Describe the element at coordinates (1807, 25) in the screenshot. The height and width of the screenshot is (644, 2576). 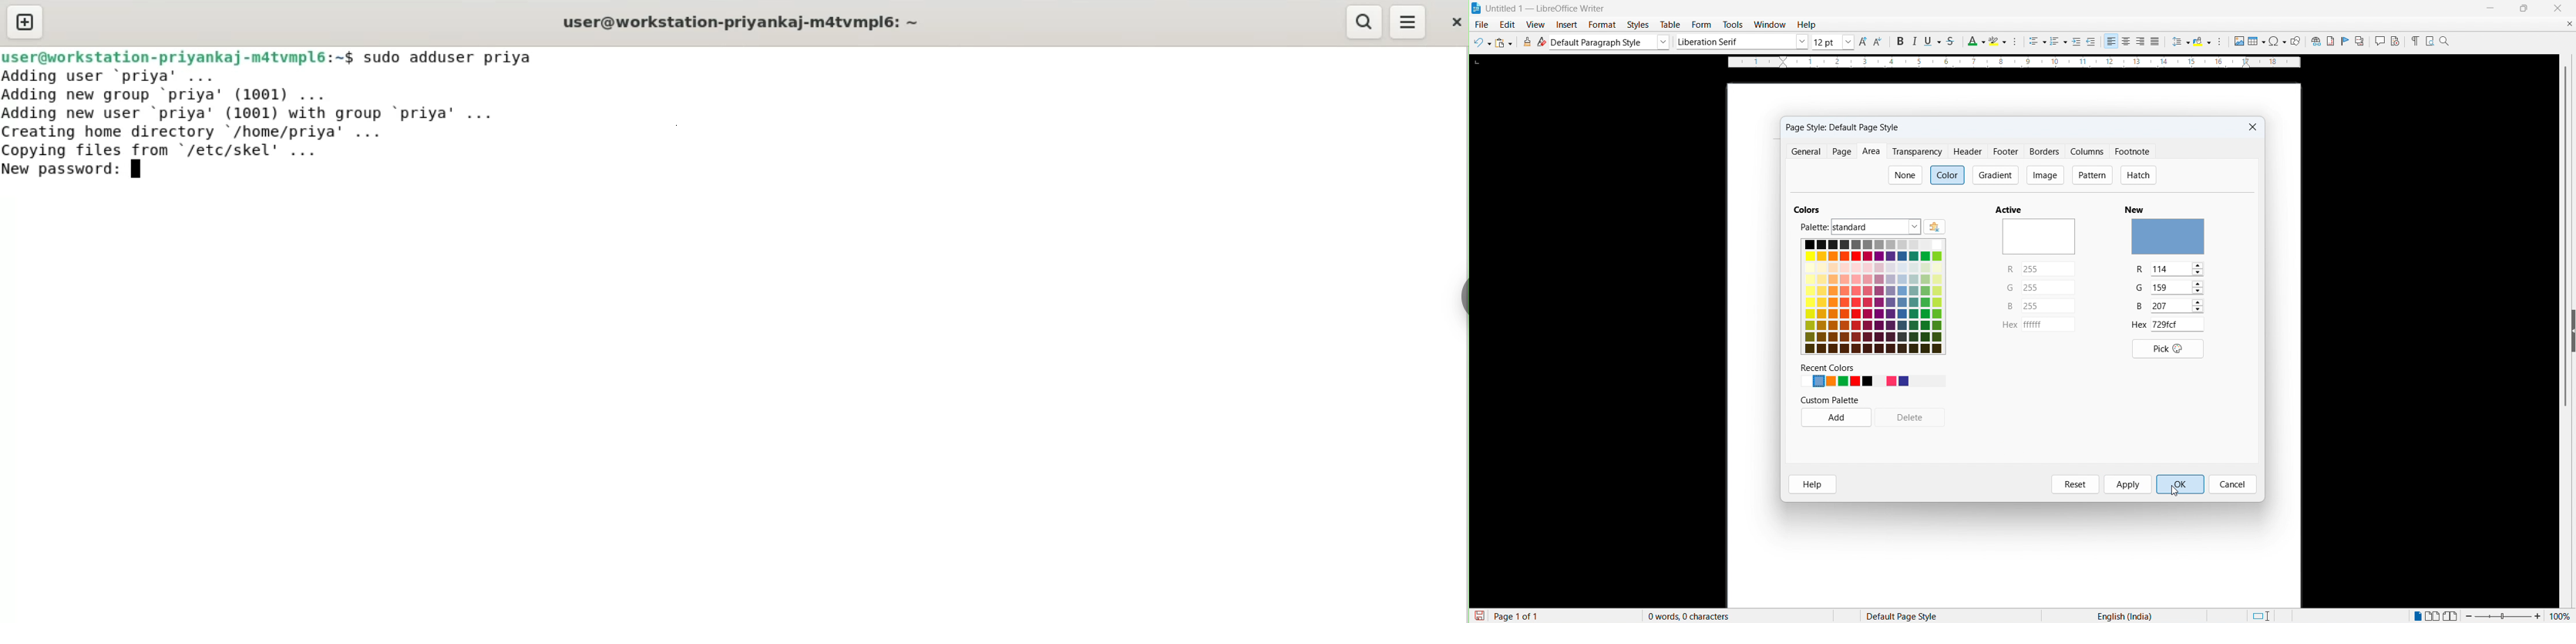
I see `help ` at that location.